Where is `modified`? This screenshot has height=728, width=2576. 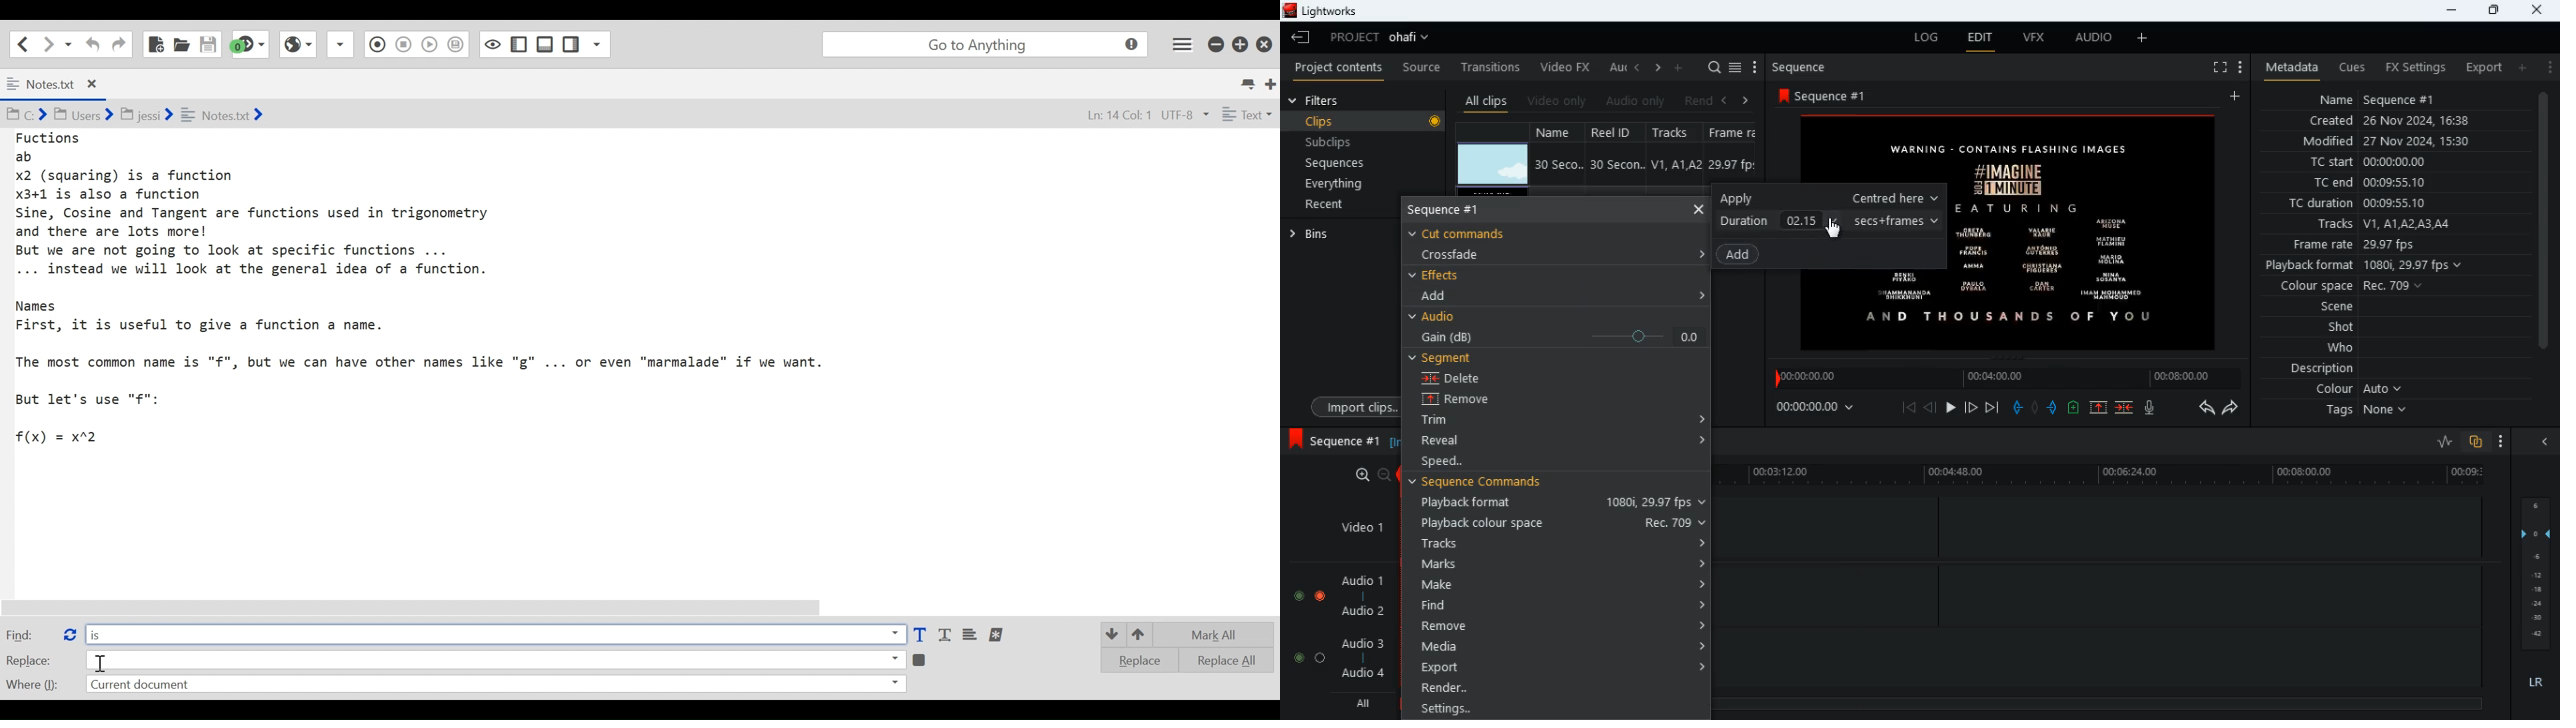 modified is located at coordinates (2399, 143).